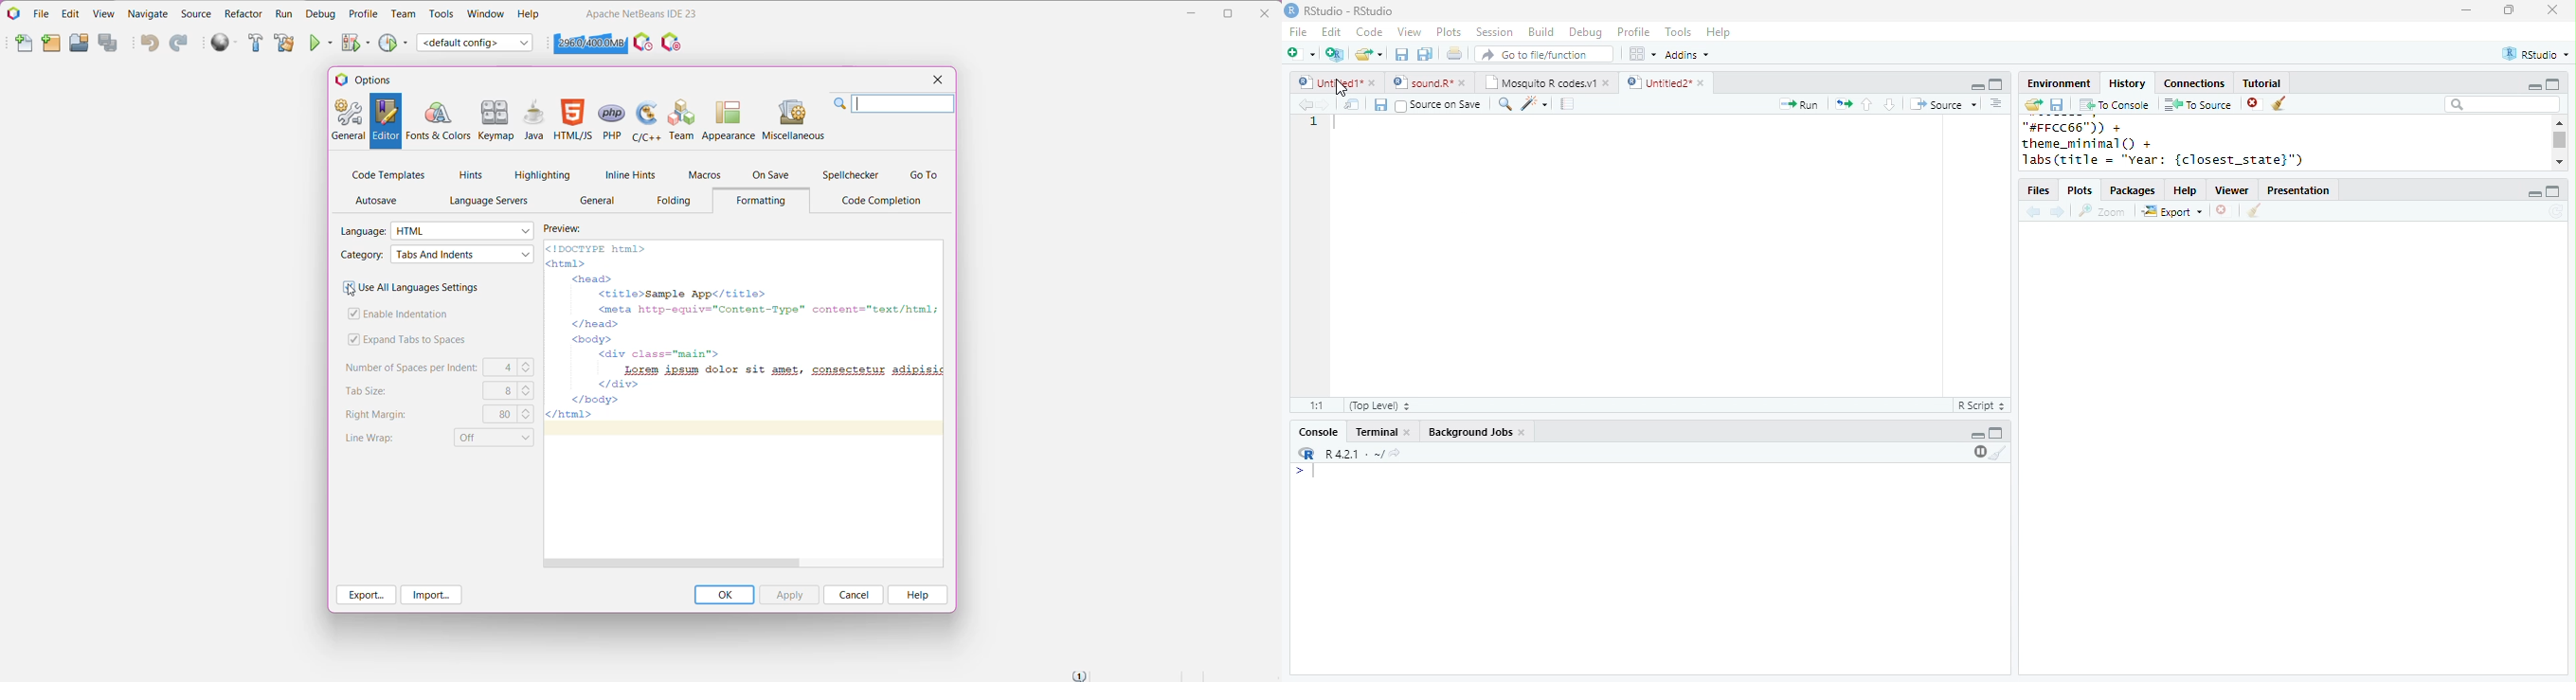  Describe the element at coordinates (1375, 432) in the screenshot. I see `Terminal` at that location.